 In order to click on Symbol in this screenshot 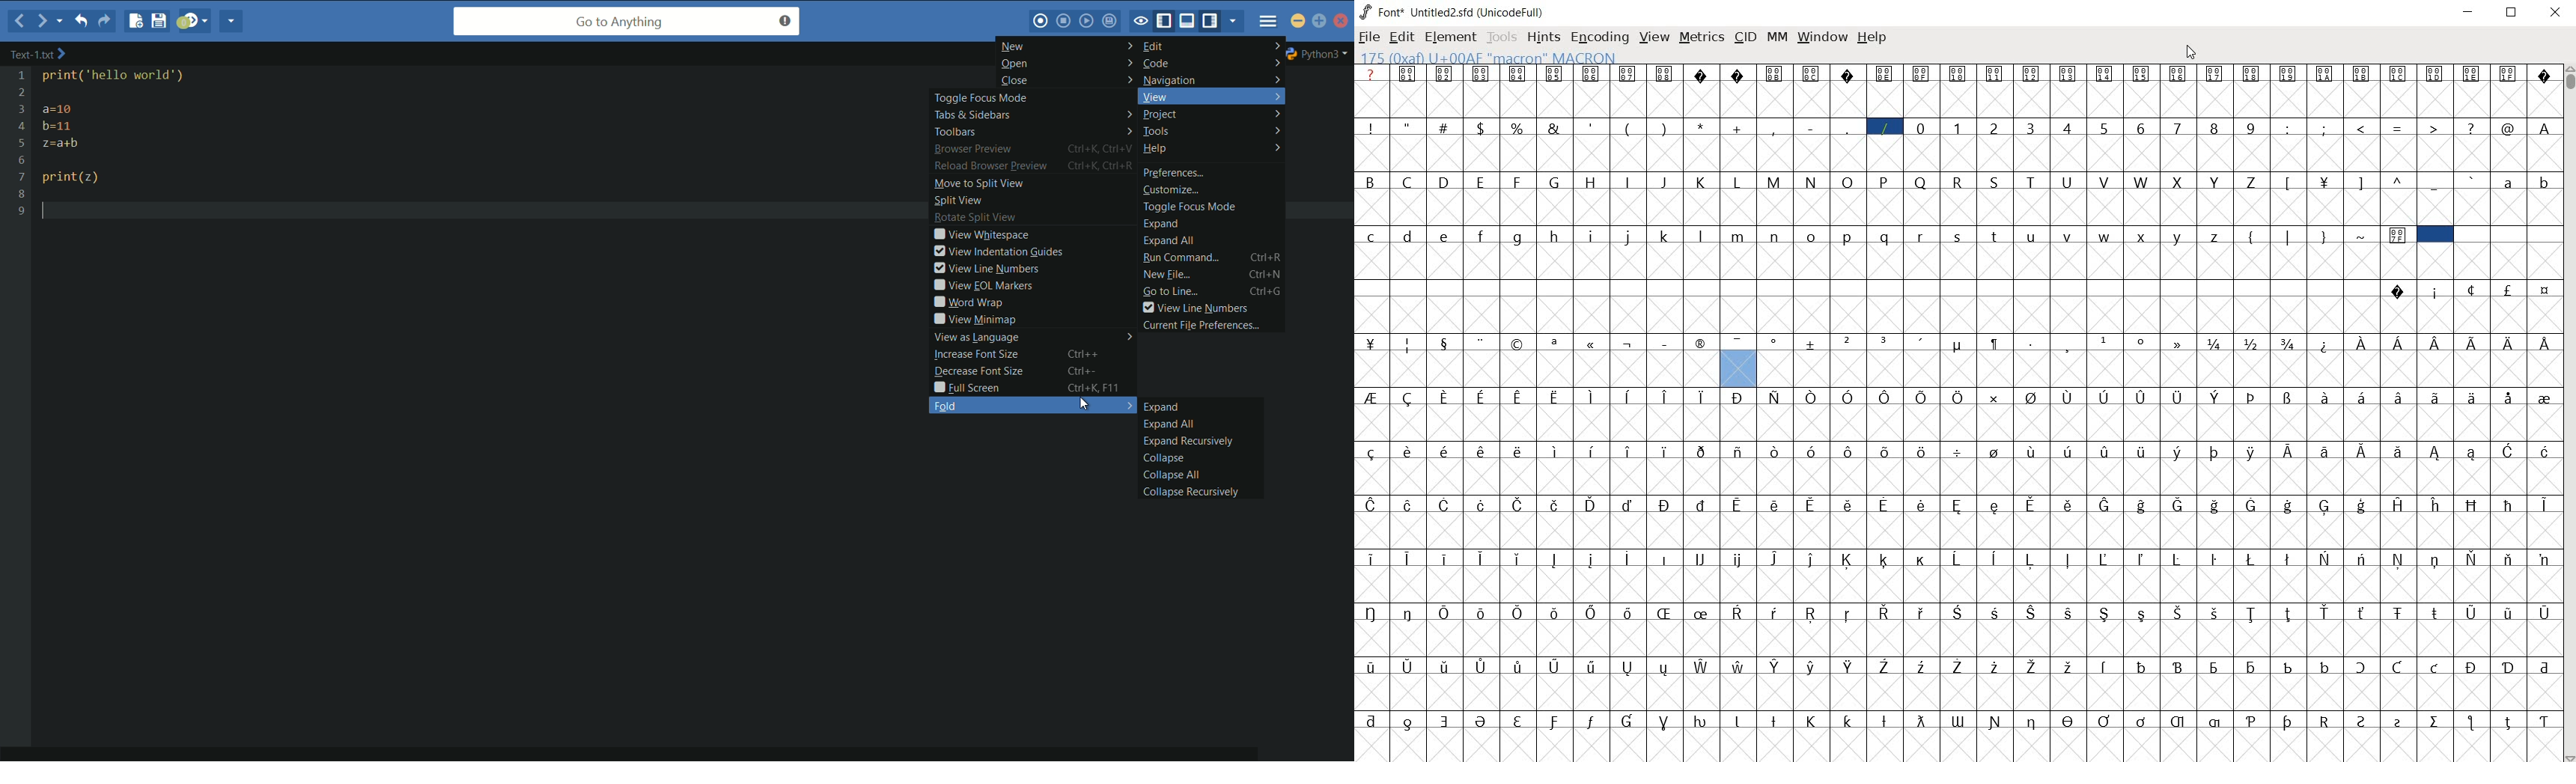, I will do `click(1667, 612)`.